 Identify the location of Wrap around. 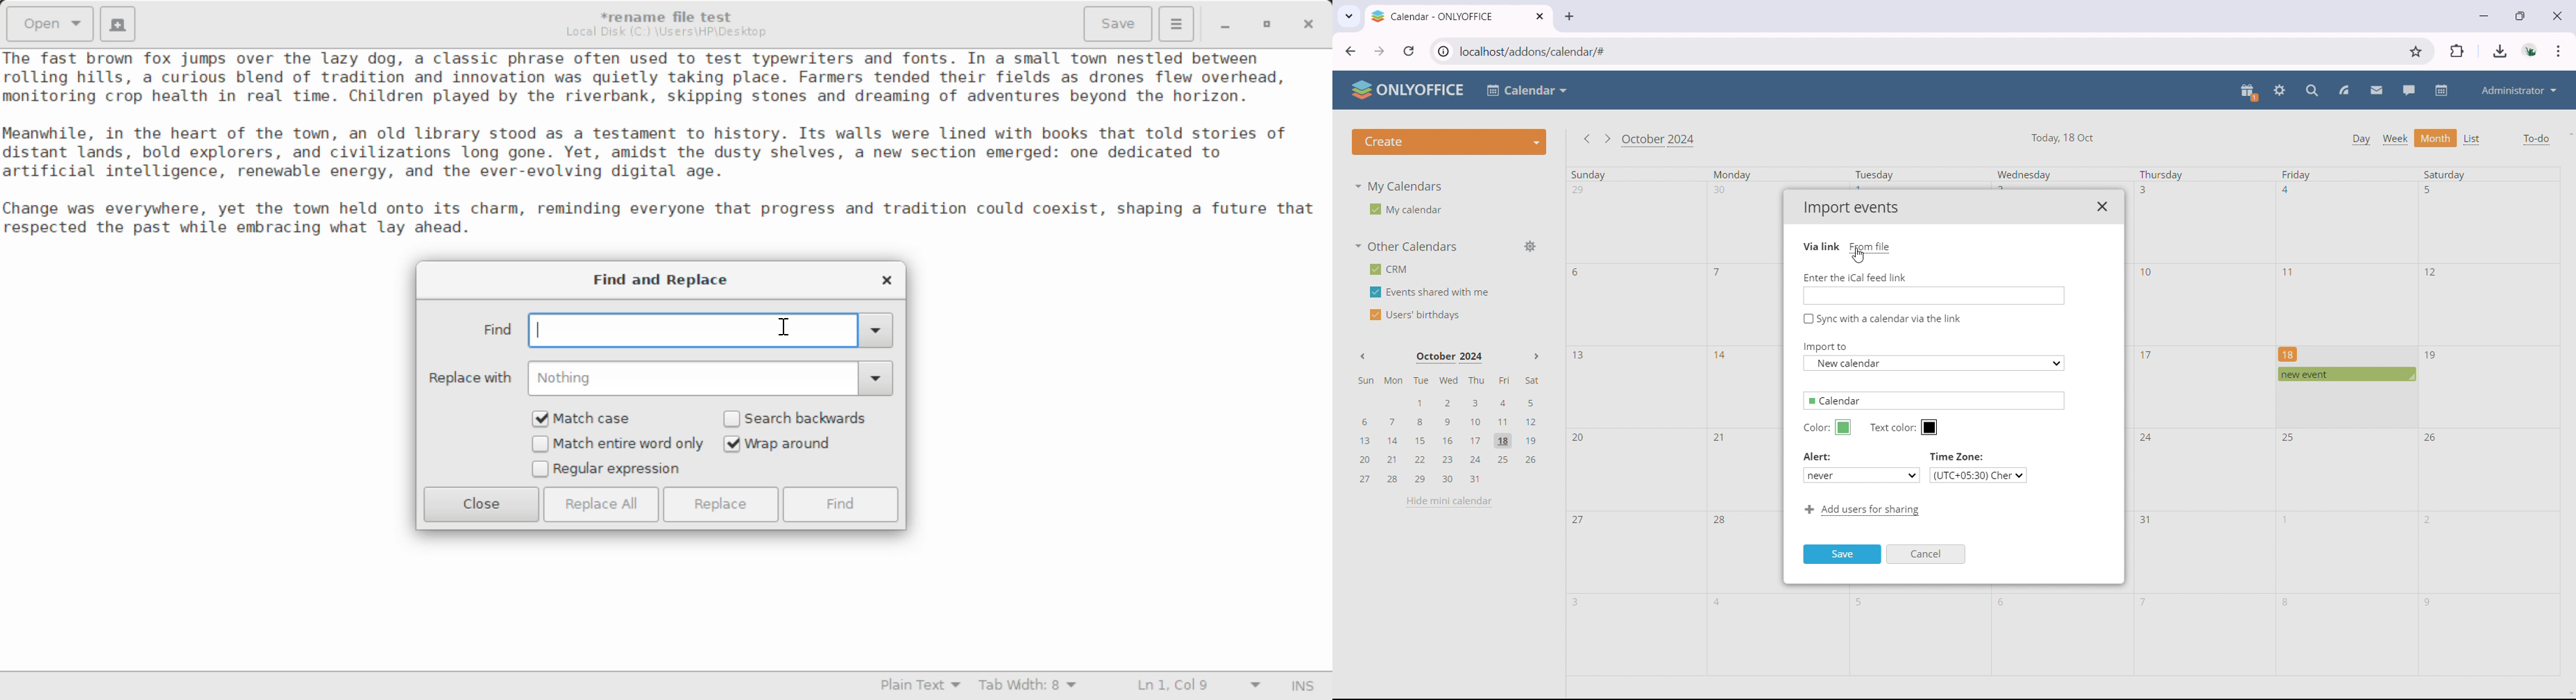
(799, 444).